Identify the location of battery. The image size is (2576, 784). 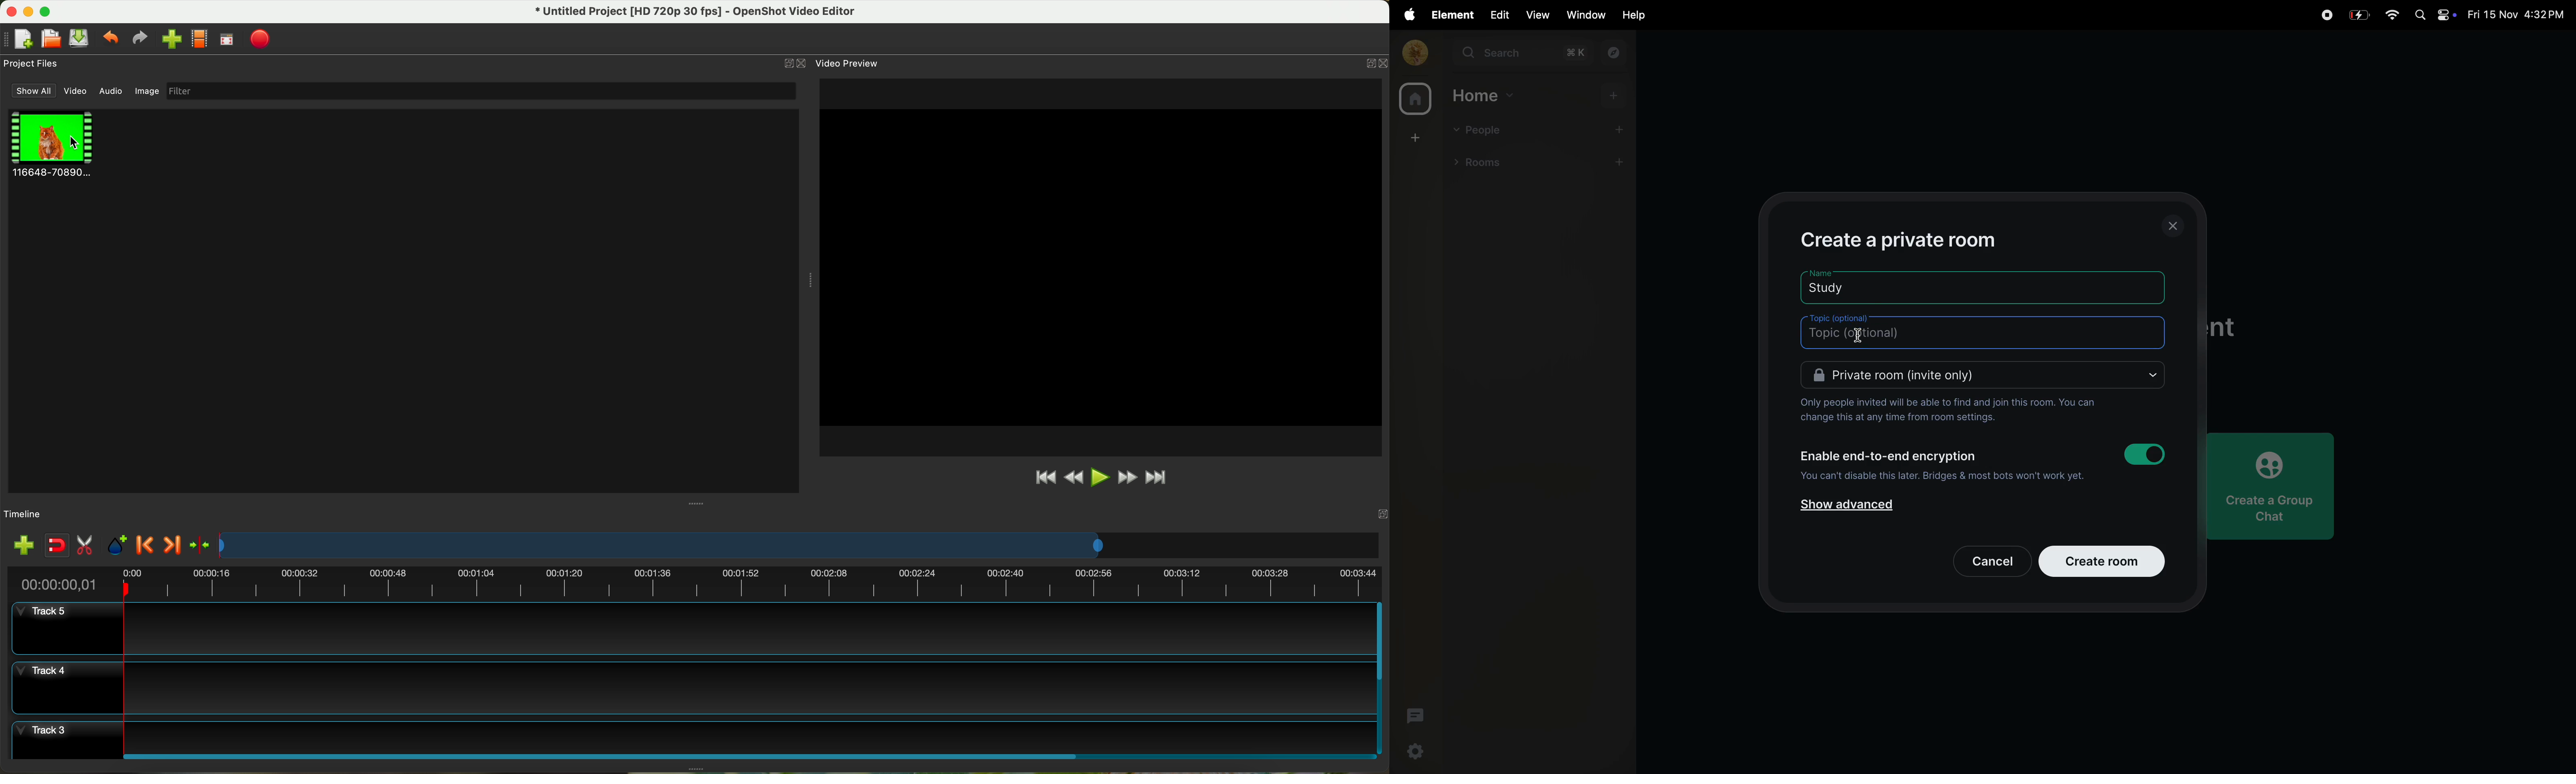
(2360, 14).